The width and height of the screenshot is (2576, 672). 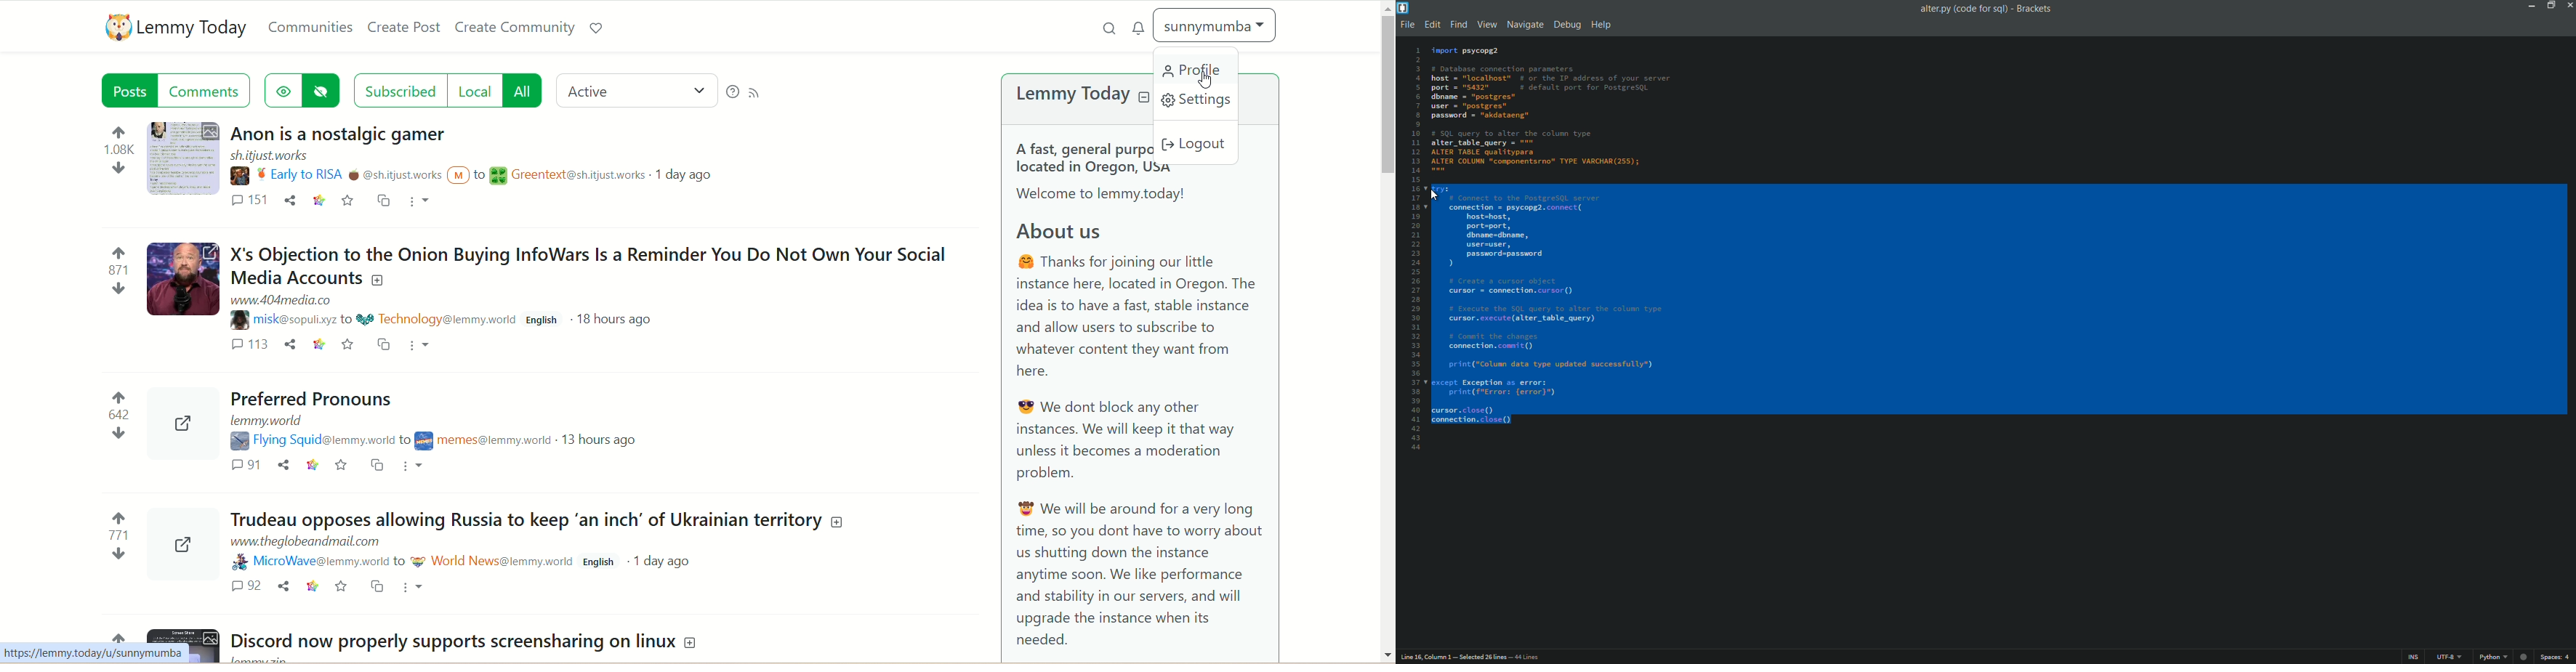 I want to click on cross-post, so click(x=383, y=201).